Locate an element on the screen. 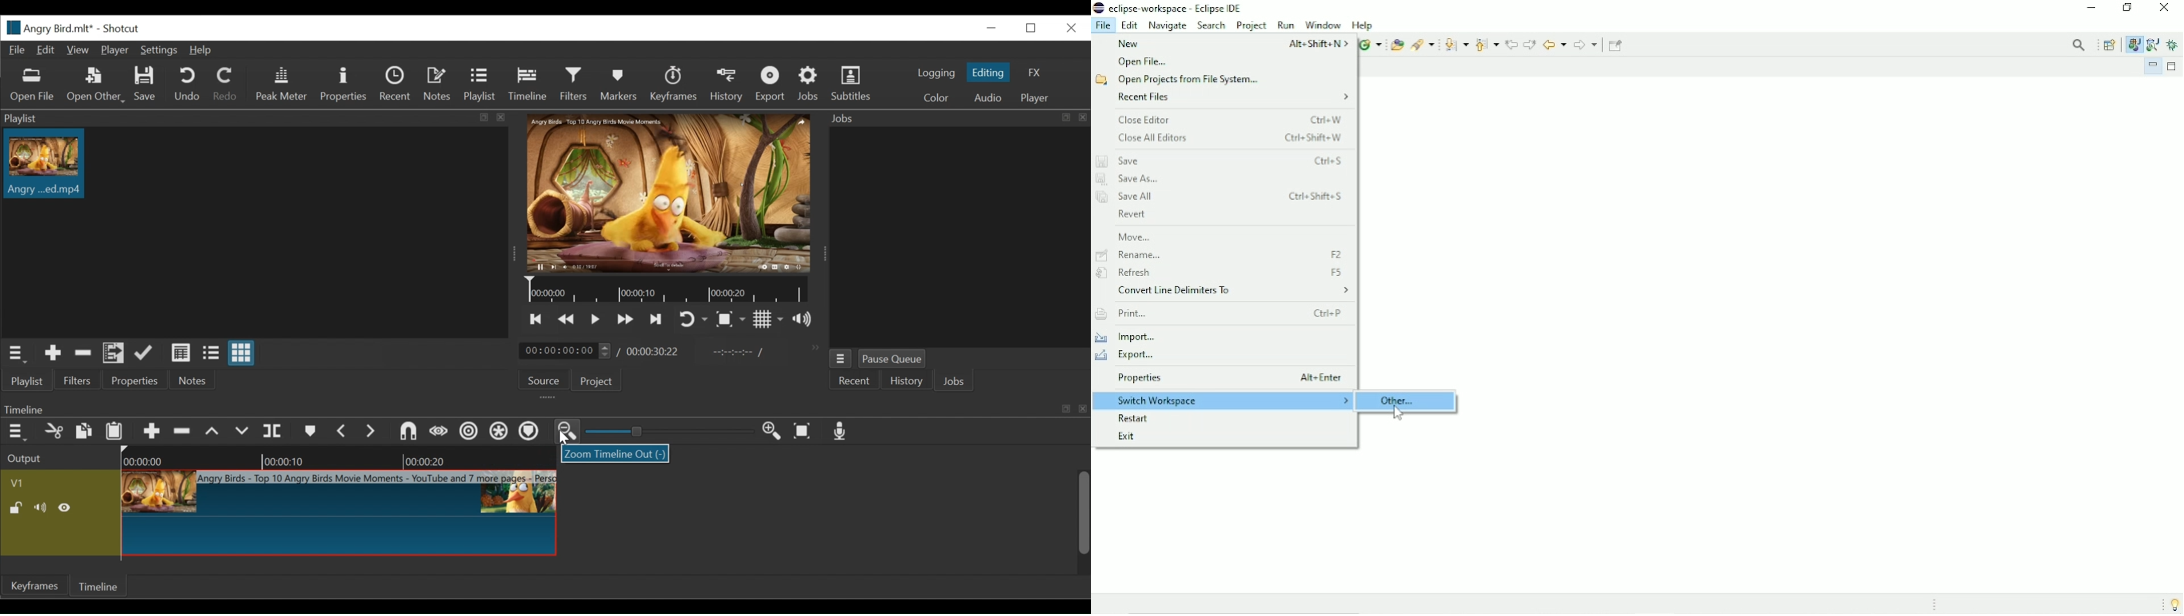 This screenshot has height=616, width=2184. Recent is located at coordinates (854, 381).